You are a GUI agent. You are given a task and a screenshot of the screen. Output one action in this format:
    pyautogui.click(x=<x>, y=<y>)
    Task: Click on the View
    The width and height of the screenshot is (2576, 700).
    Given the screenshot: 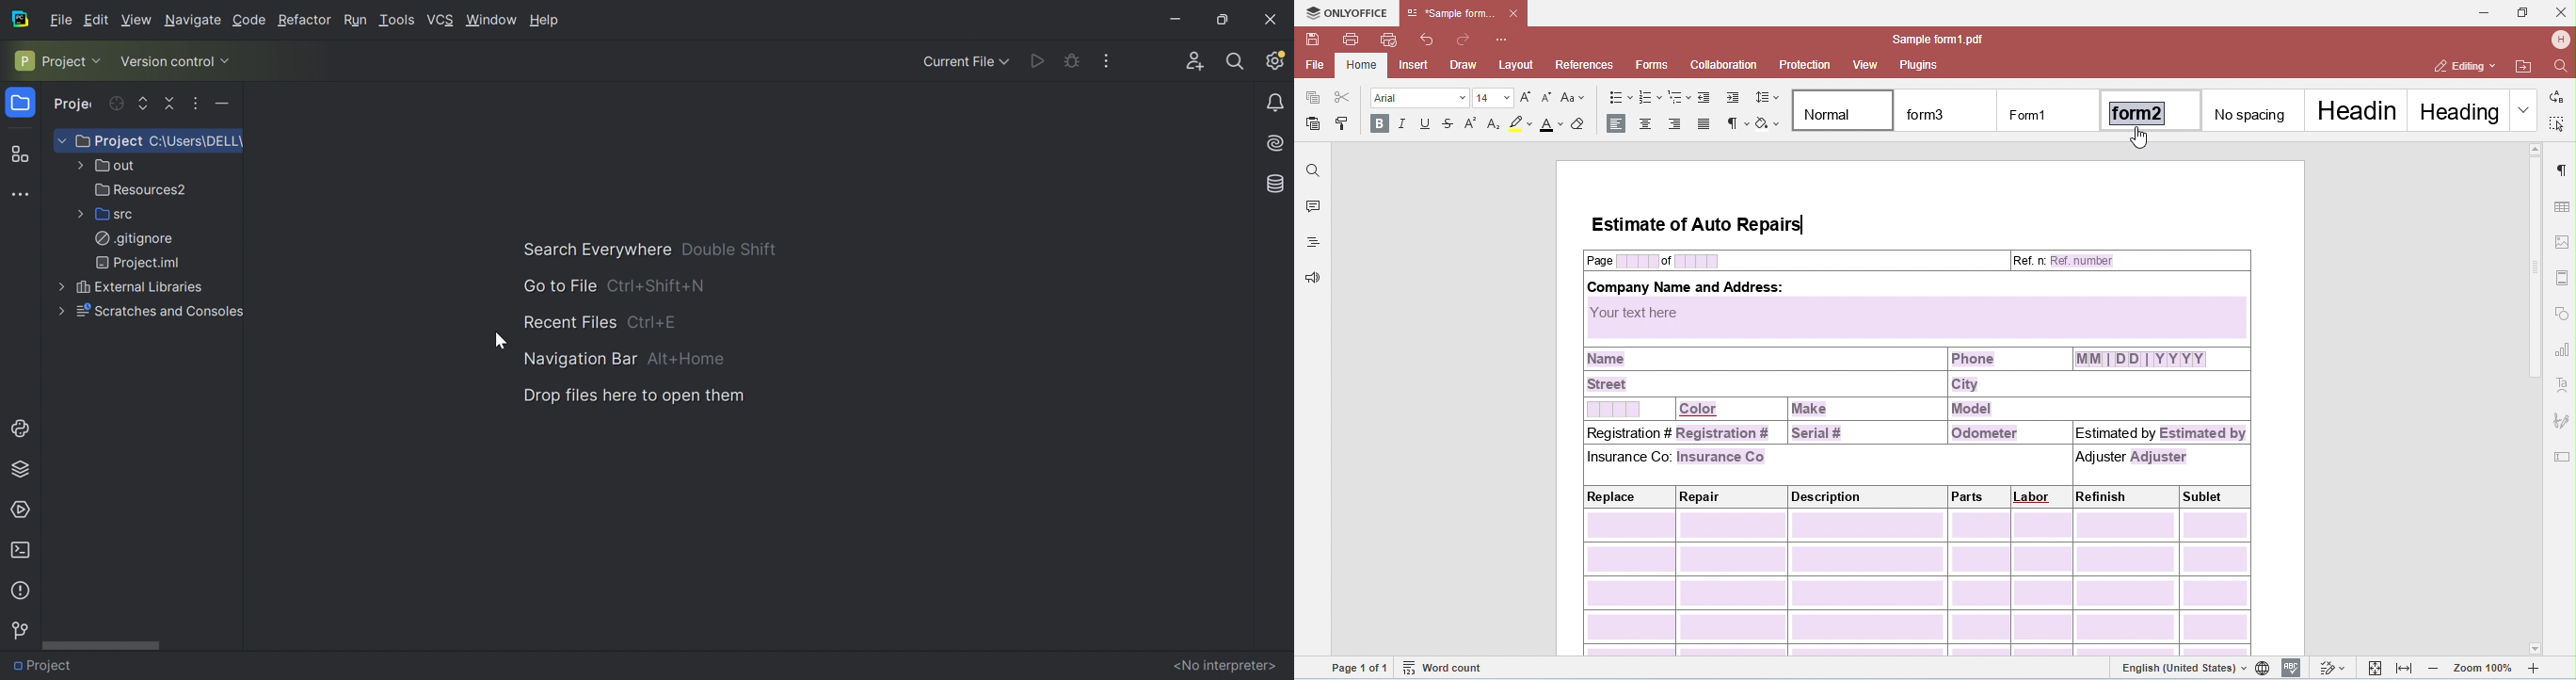 What is the action you would take?
    pyautogui.click(x=136, y=20)
    